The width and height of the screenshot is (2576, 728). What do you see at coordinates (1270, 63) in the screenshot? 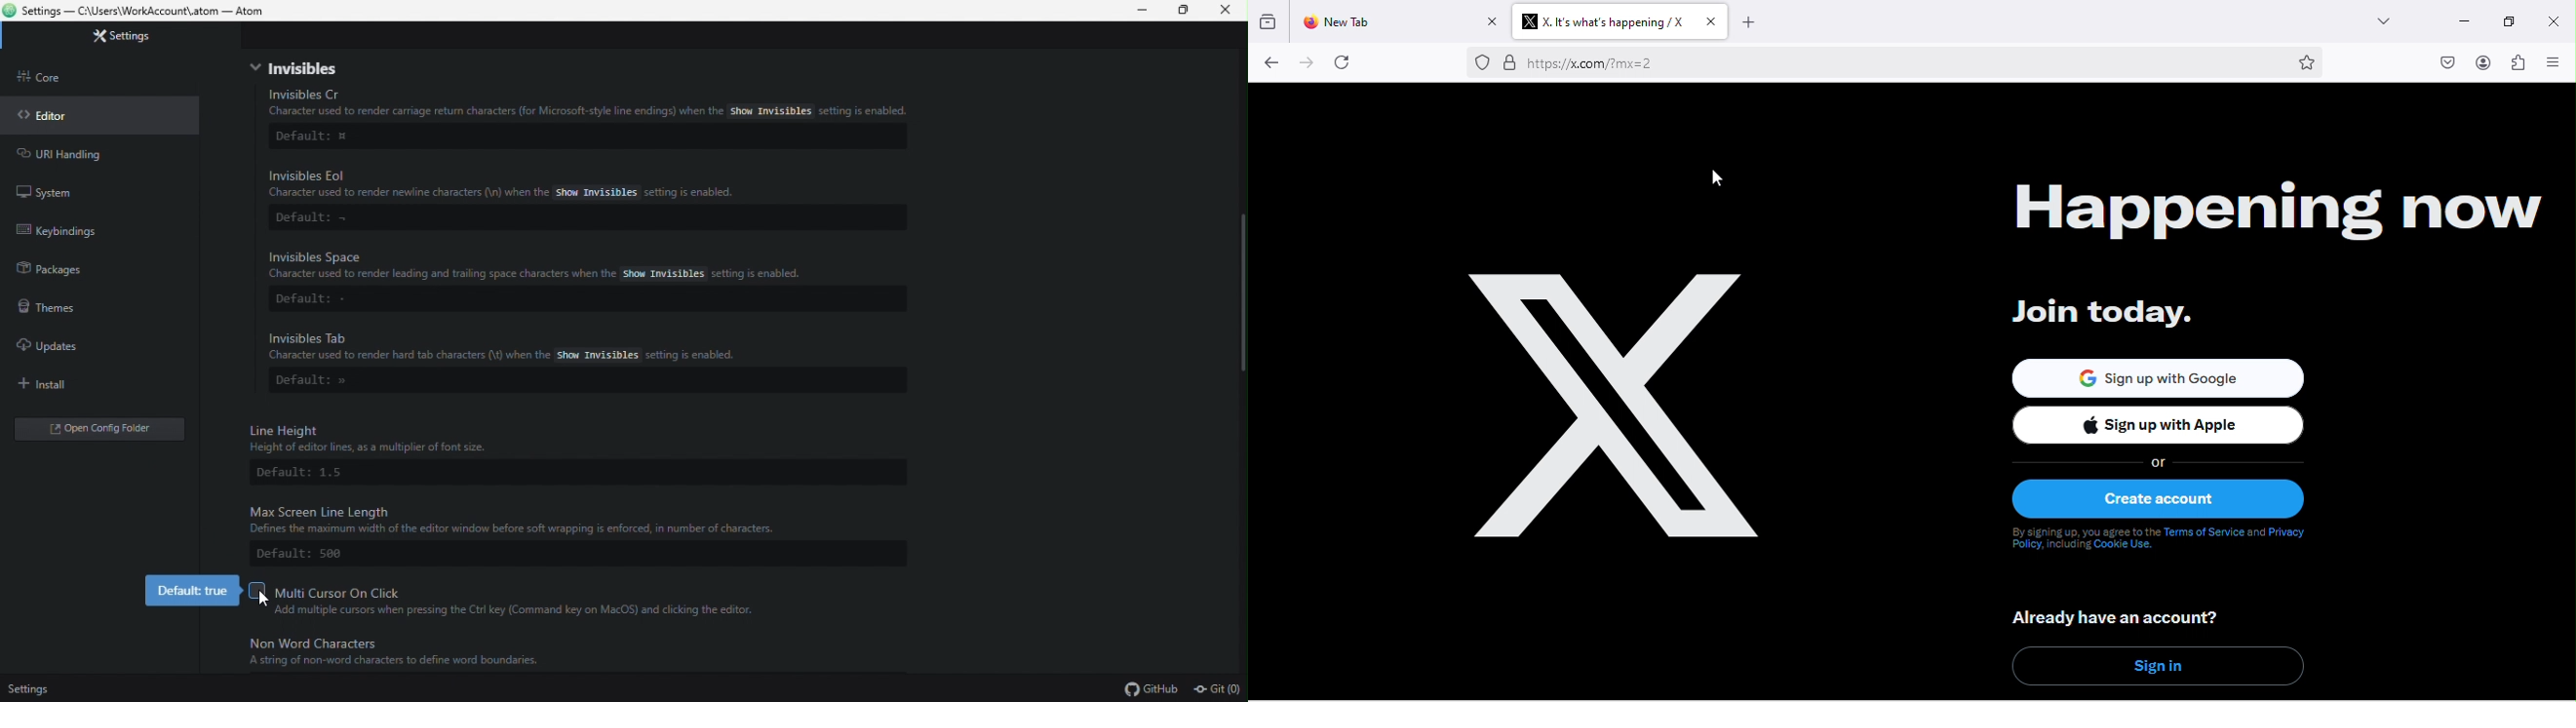
I see `back` at bounding box center [1270, 63].